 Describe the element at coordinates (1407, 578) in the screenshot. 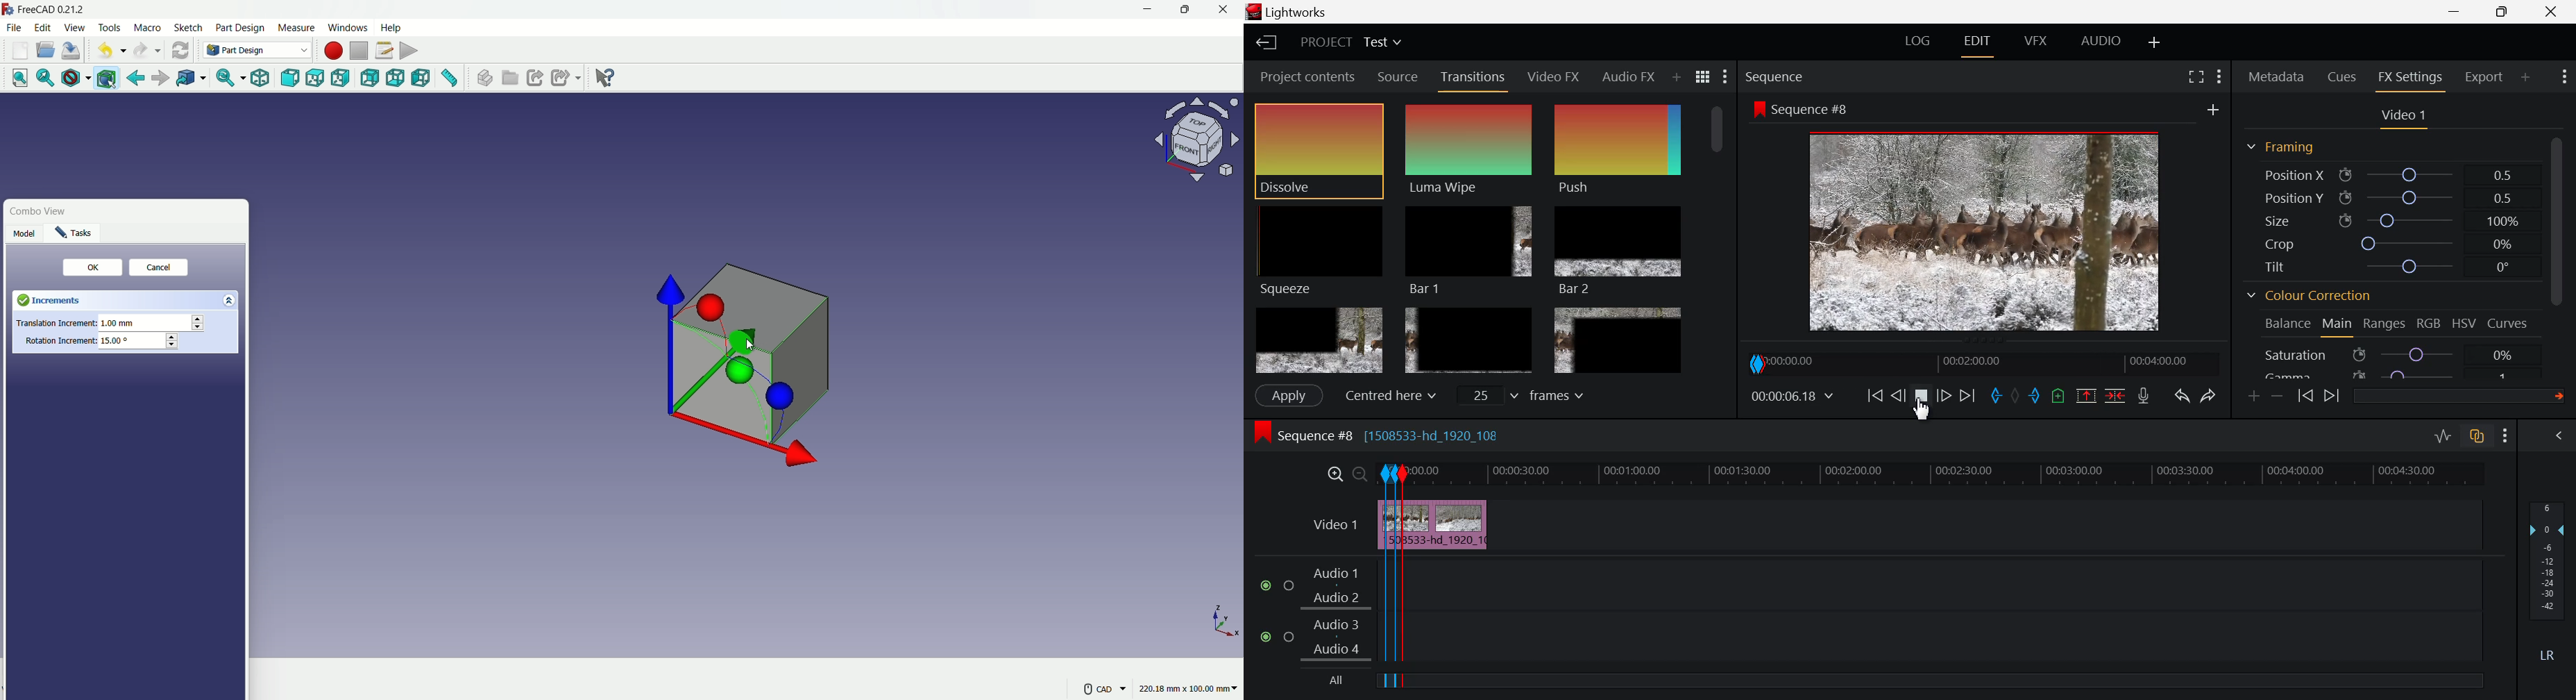

I see `Segment Out Mark` at that location.